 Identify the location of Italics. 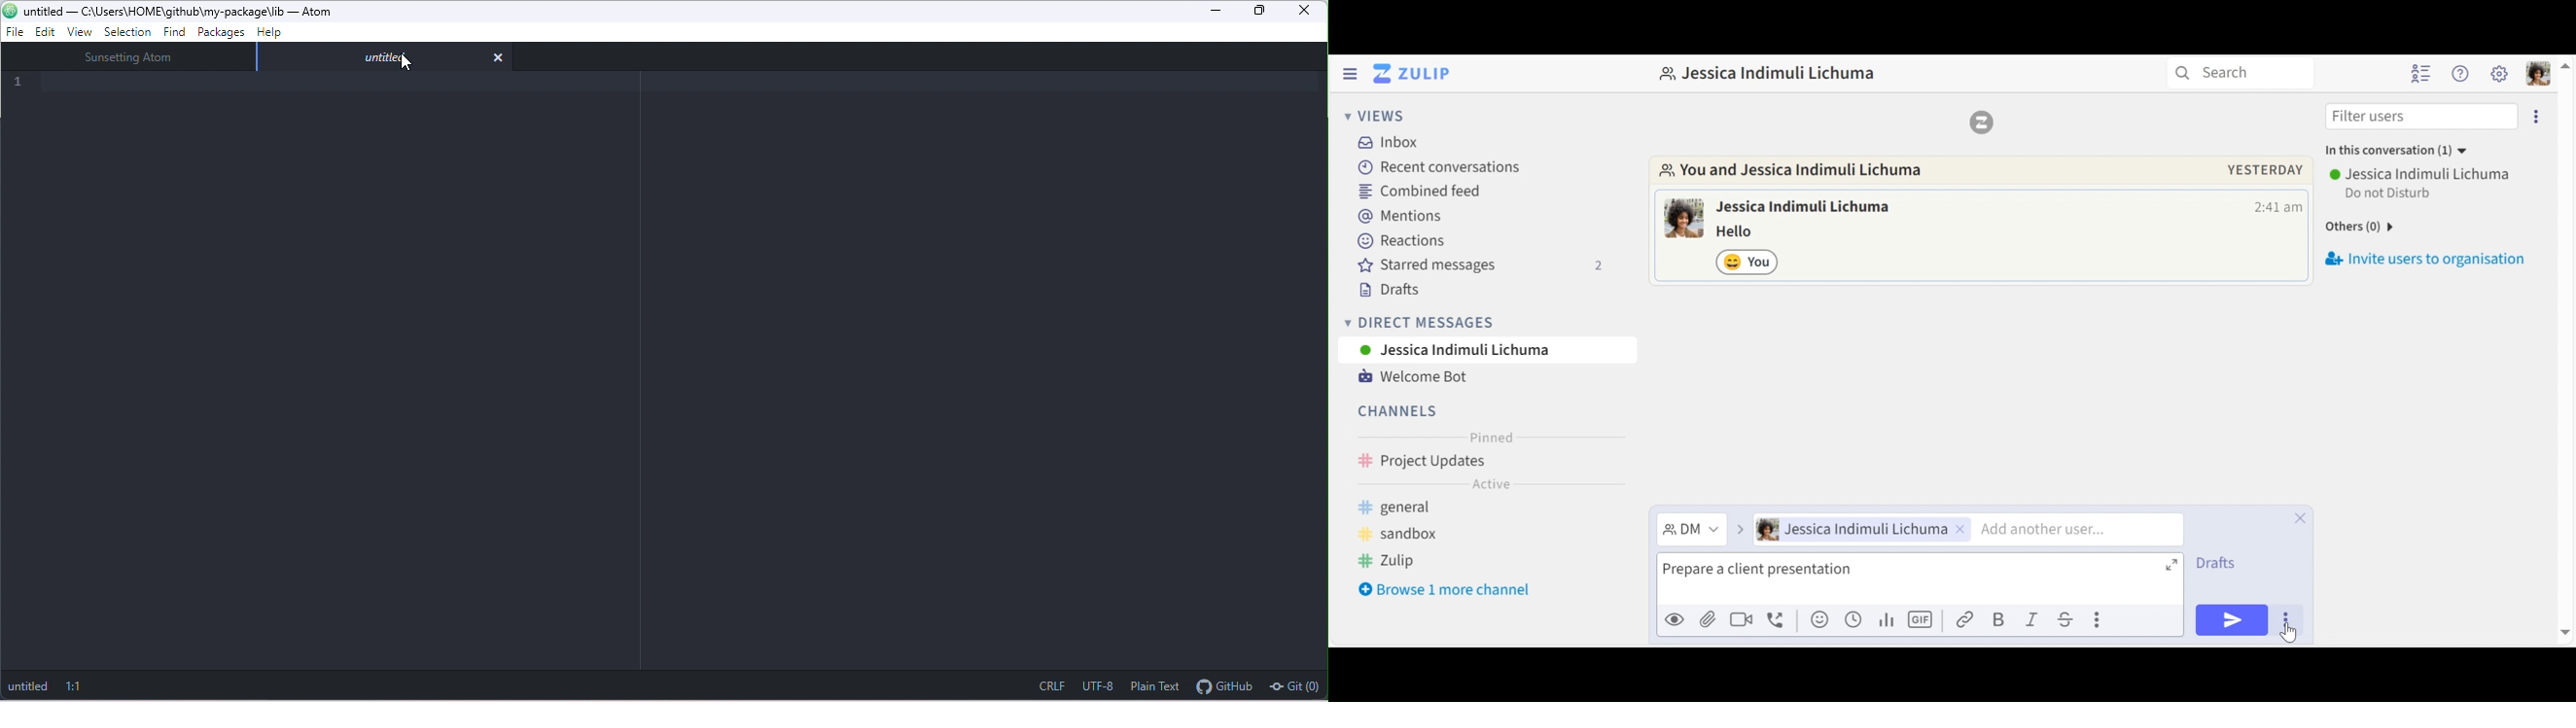
(2032, 619).